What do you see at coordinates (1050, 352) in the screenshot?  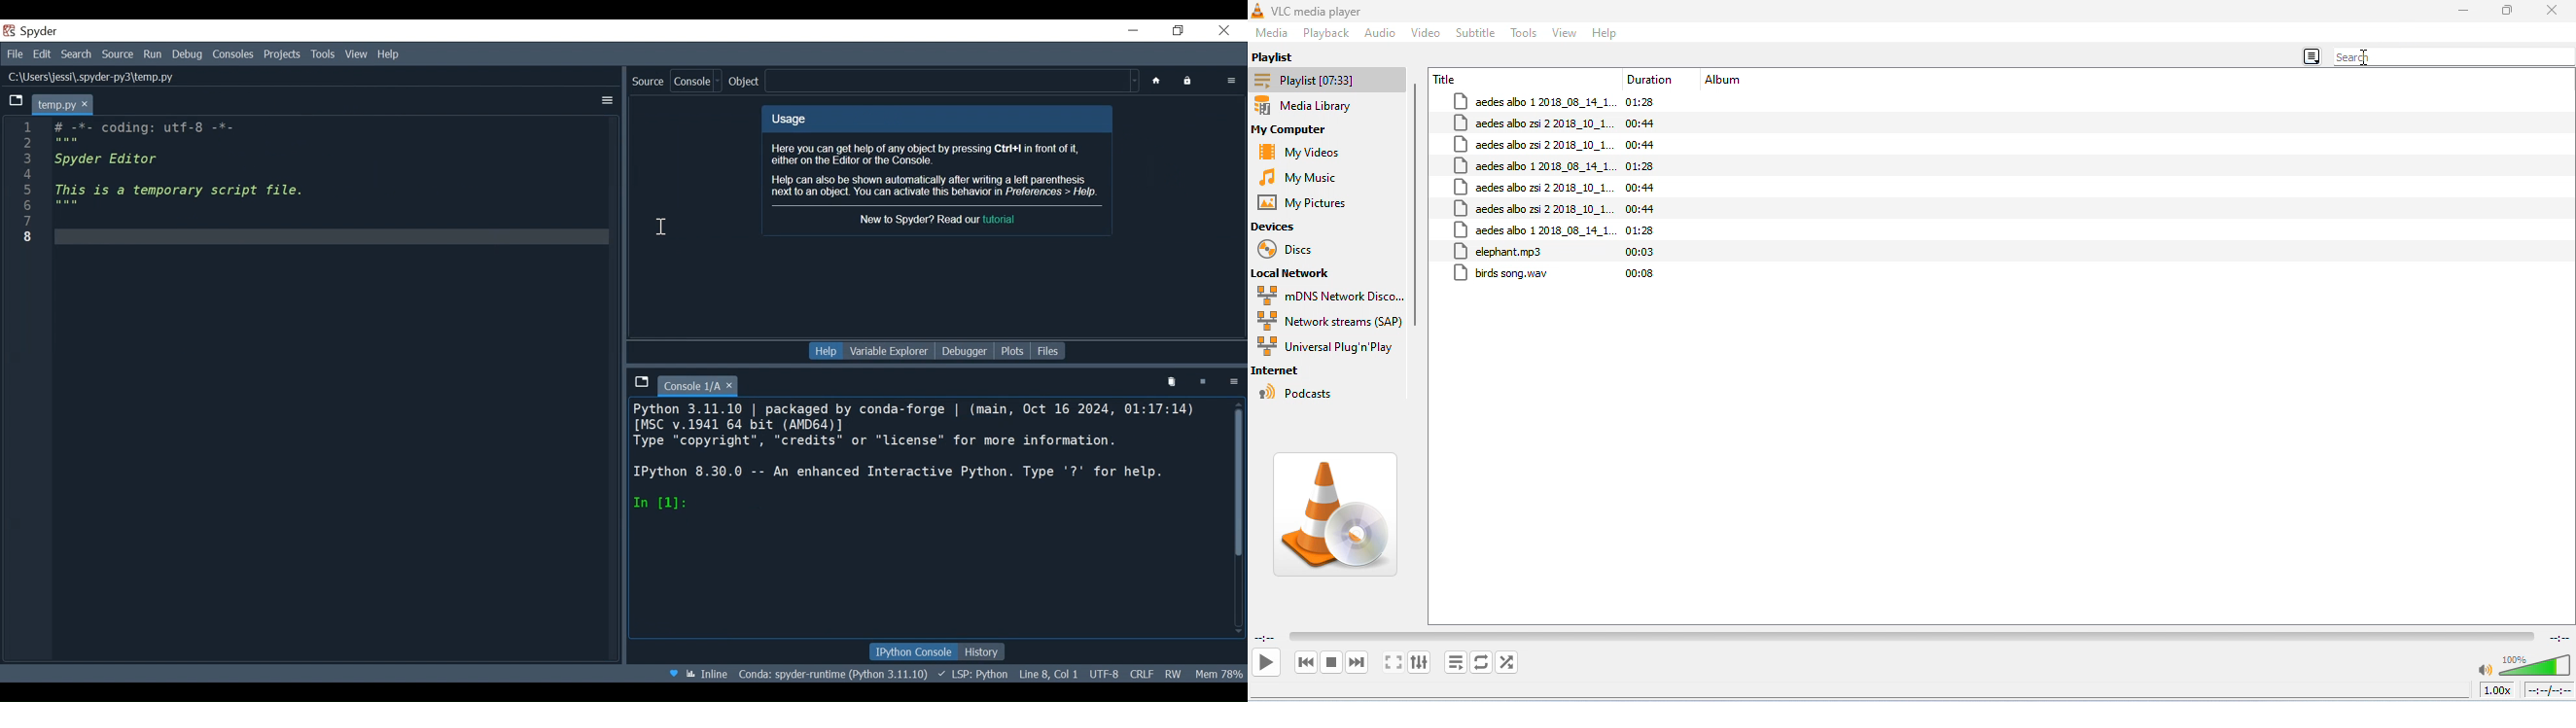 I see `Files` at bounding box center [1050, 352].